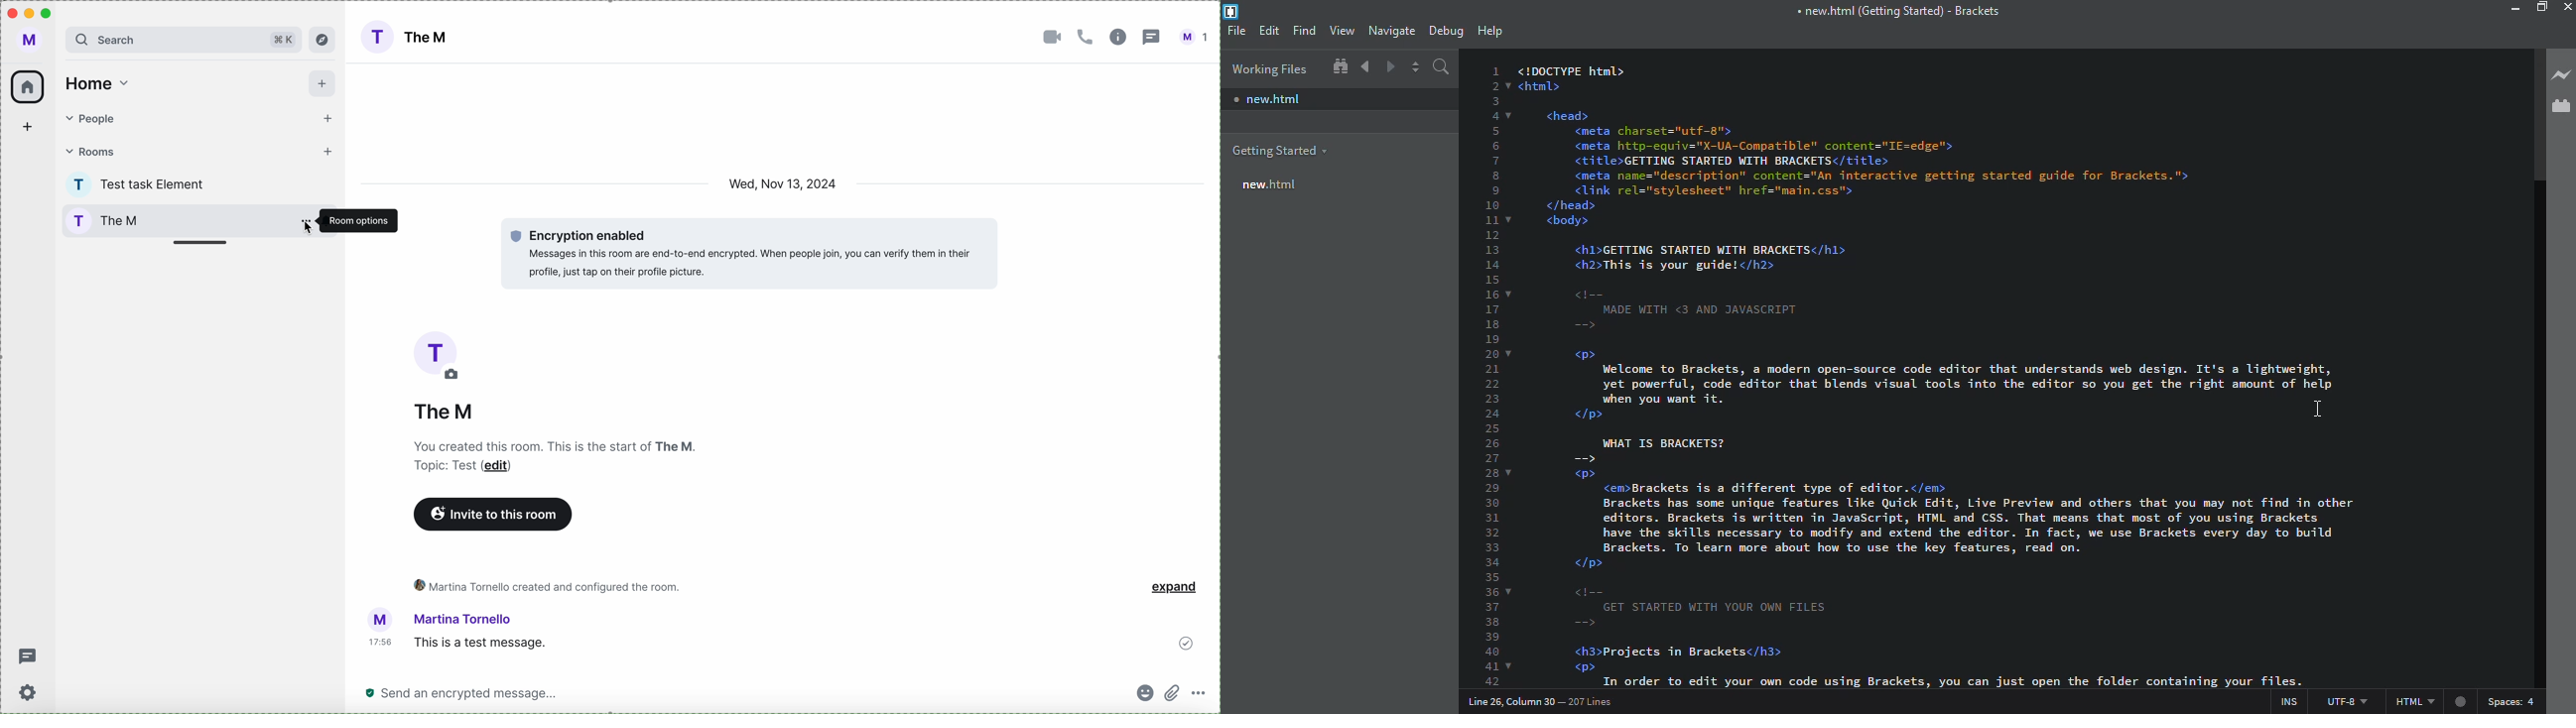  I want to click on description room, so click(552, 446).